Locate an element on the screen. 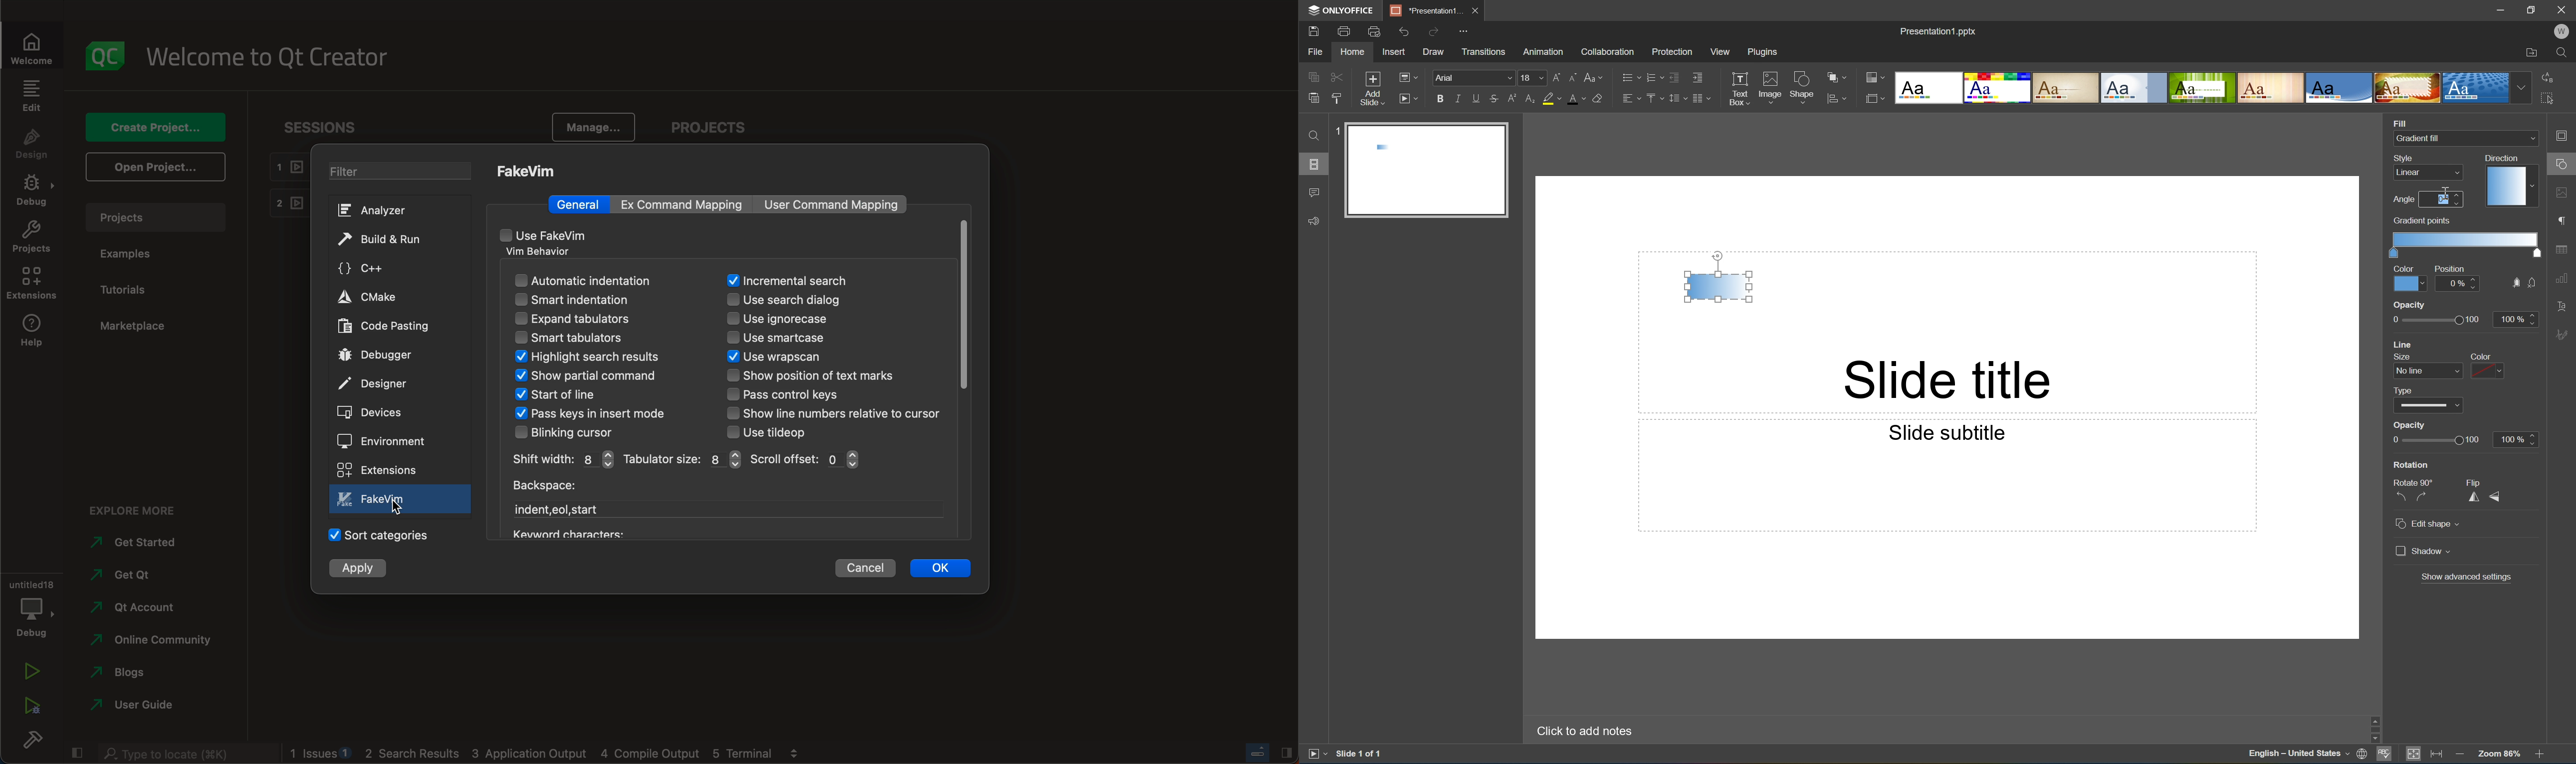  blogs is located at coordinates (144, 675).